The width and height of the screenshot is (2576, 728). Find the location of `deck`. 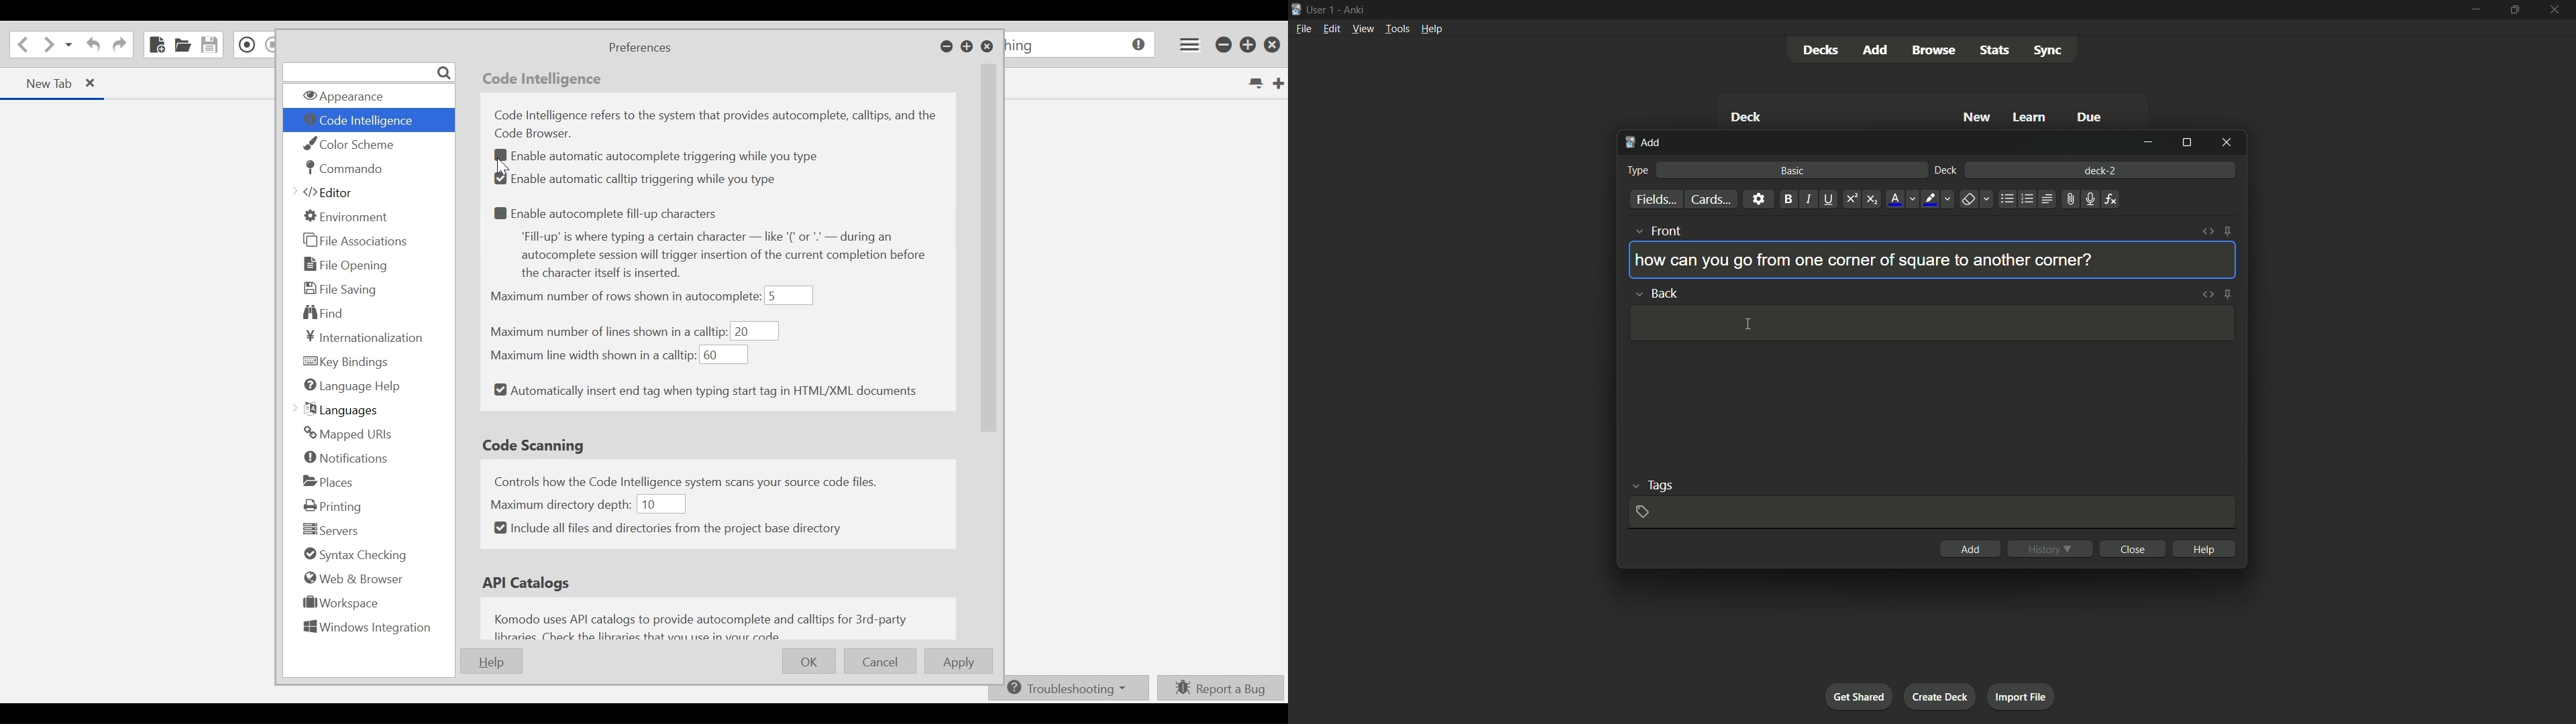

deck is located at coordinates (1947, 171).